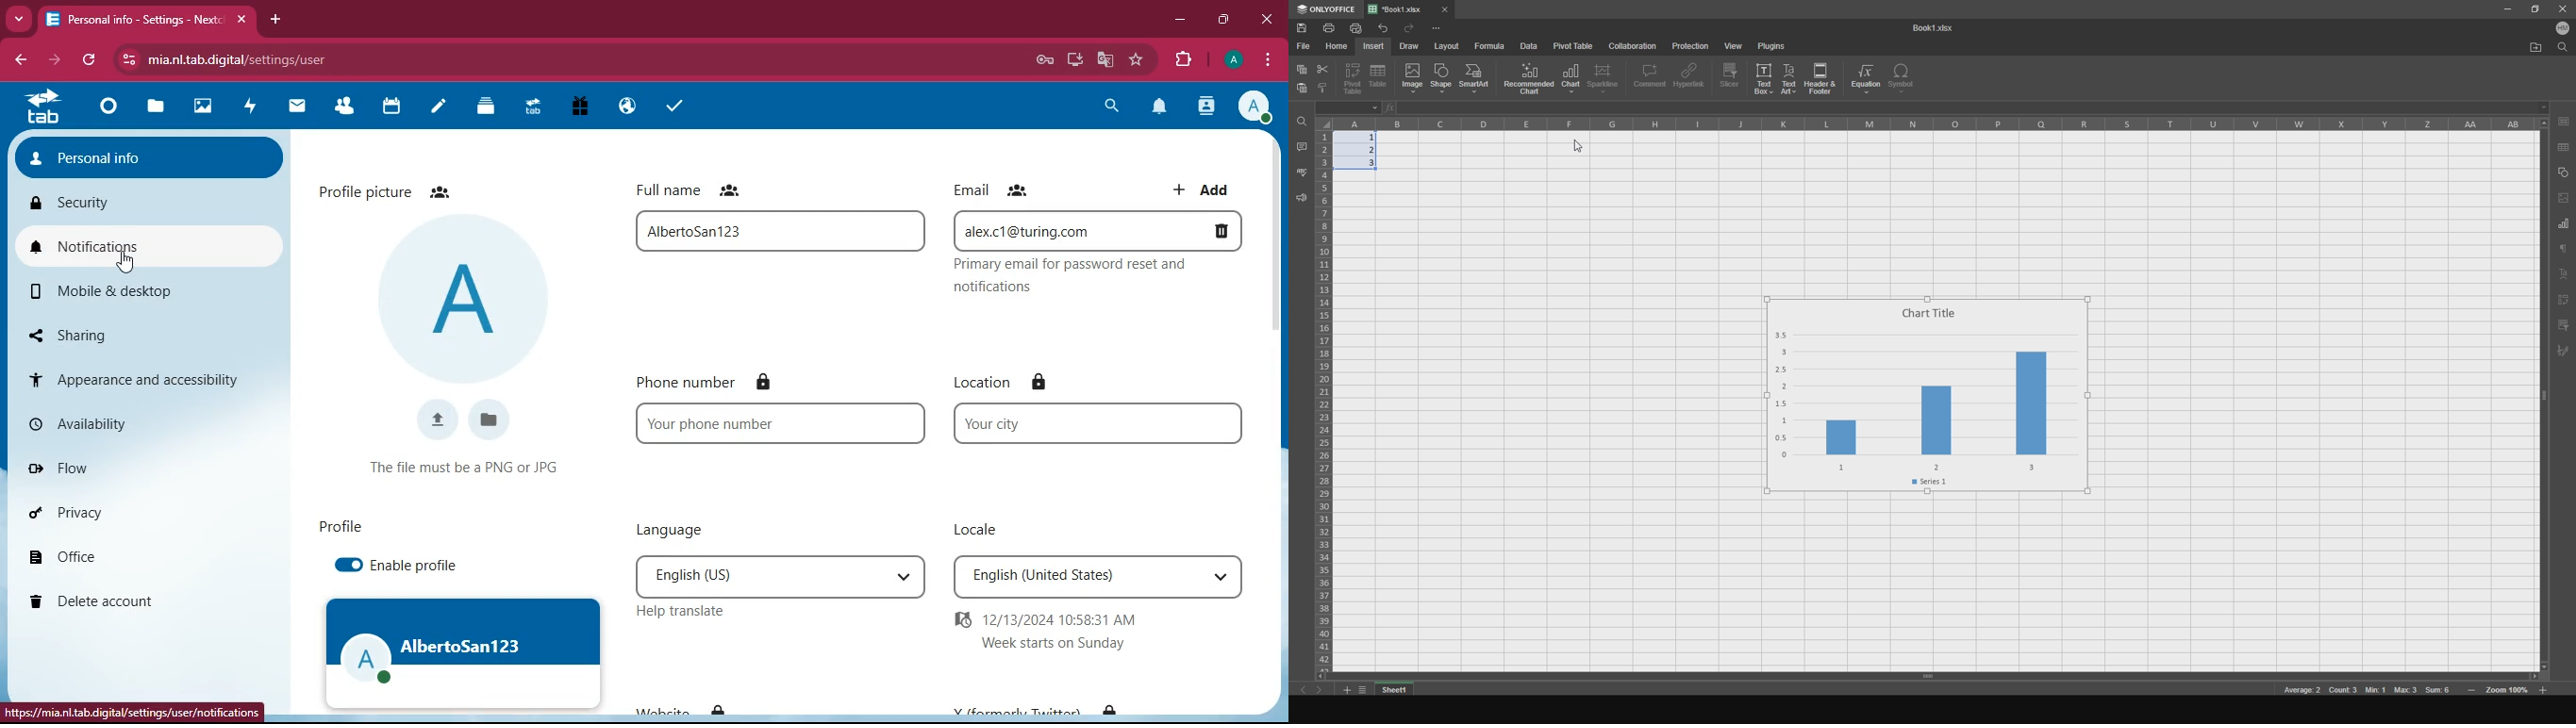  I want to click on maxiize, so click(2533, 11).